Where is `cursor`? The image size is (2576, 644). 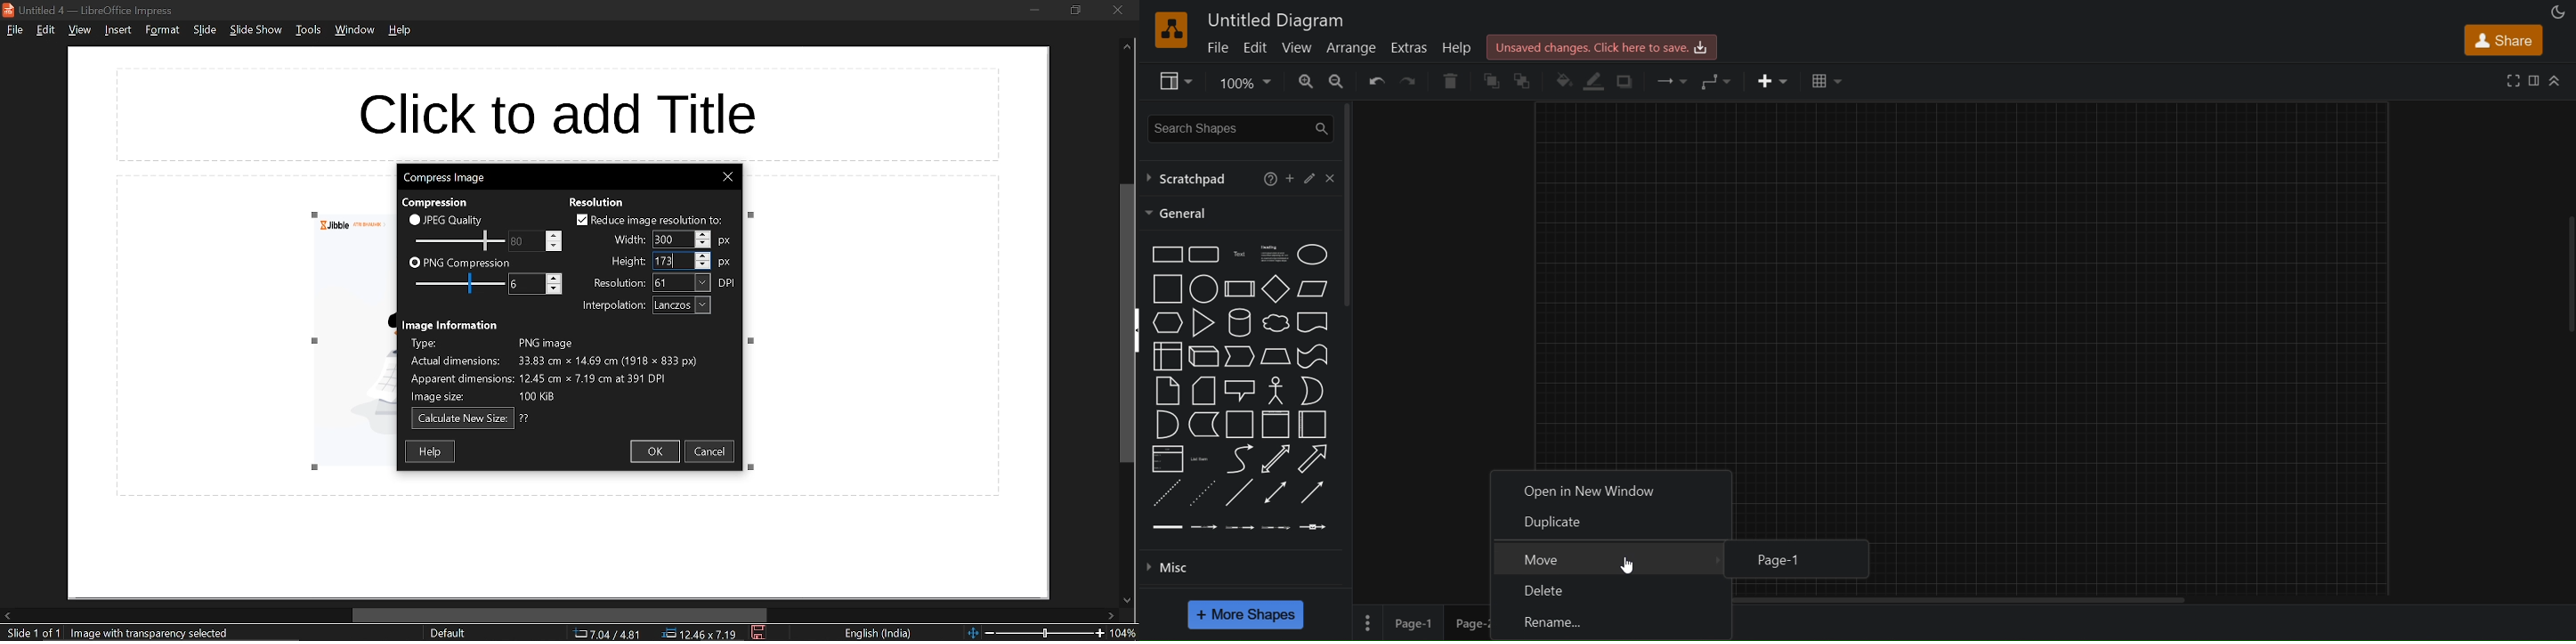
cursor is located at coordinates (1627, 566).